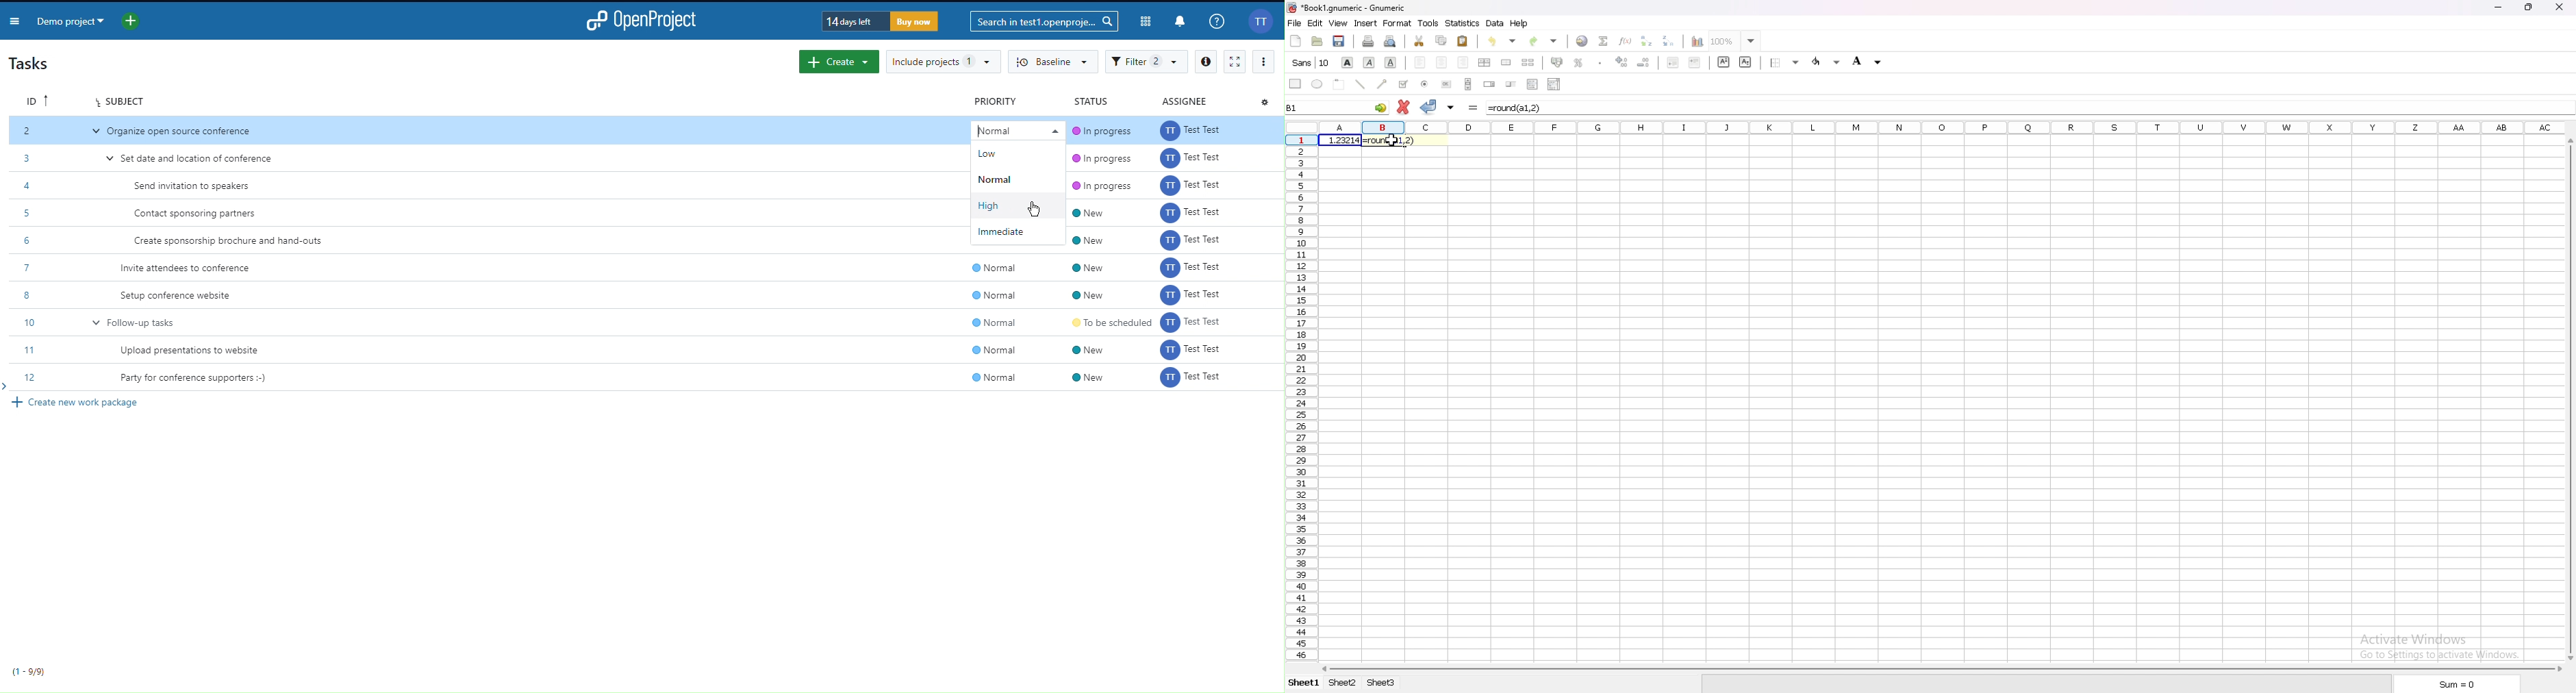 The width and height of the screenshot is (2576, 700). Describe the element at coordinates (1365, 24) in the screenshot. I see `insert` at that location.